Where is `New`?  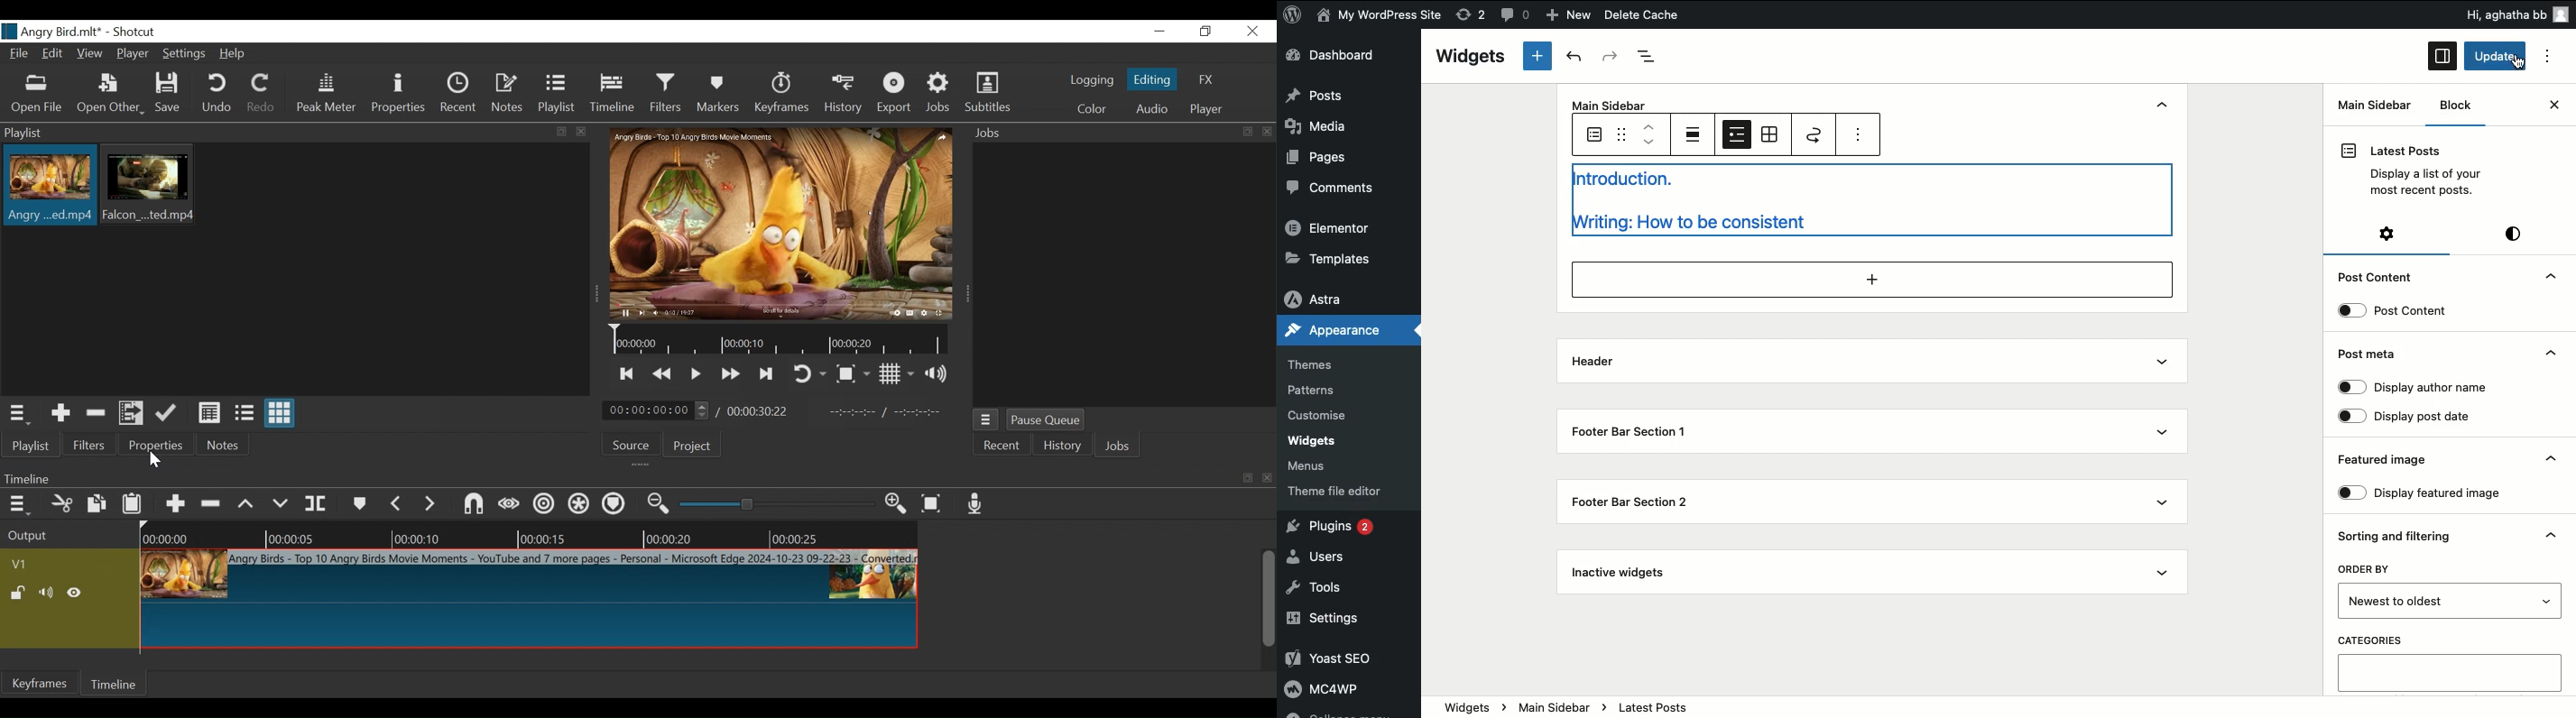 New is located at coordinates (1574, 15).